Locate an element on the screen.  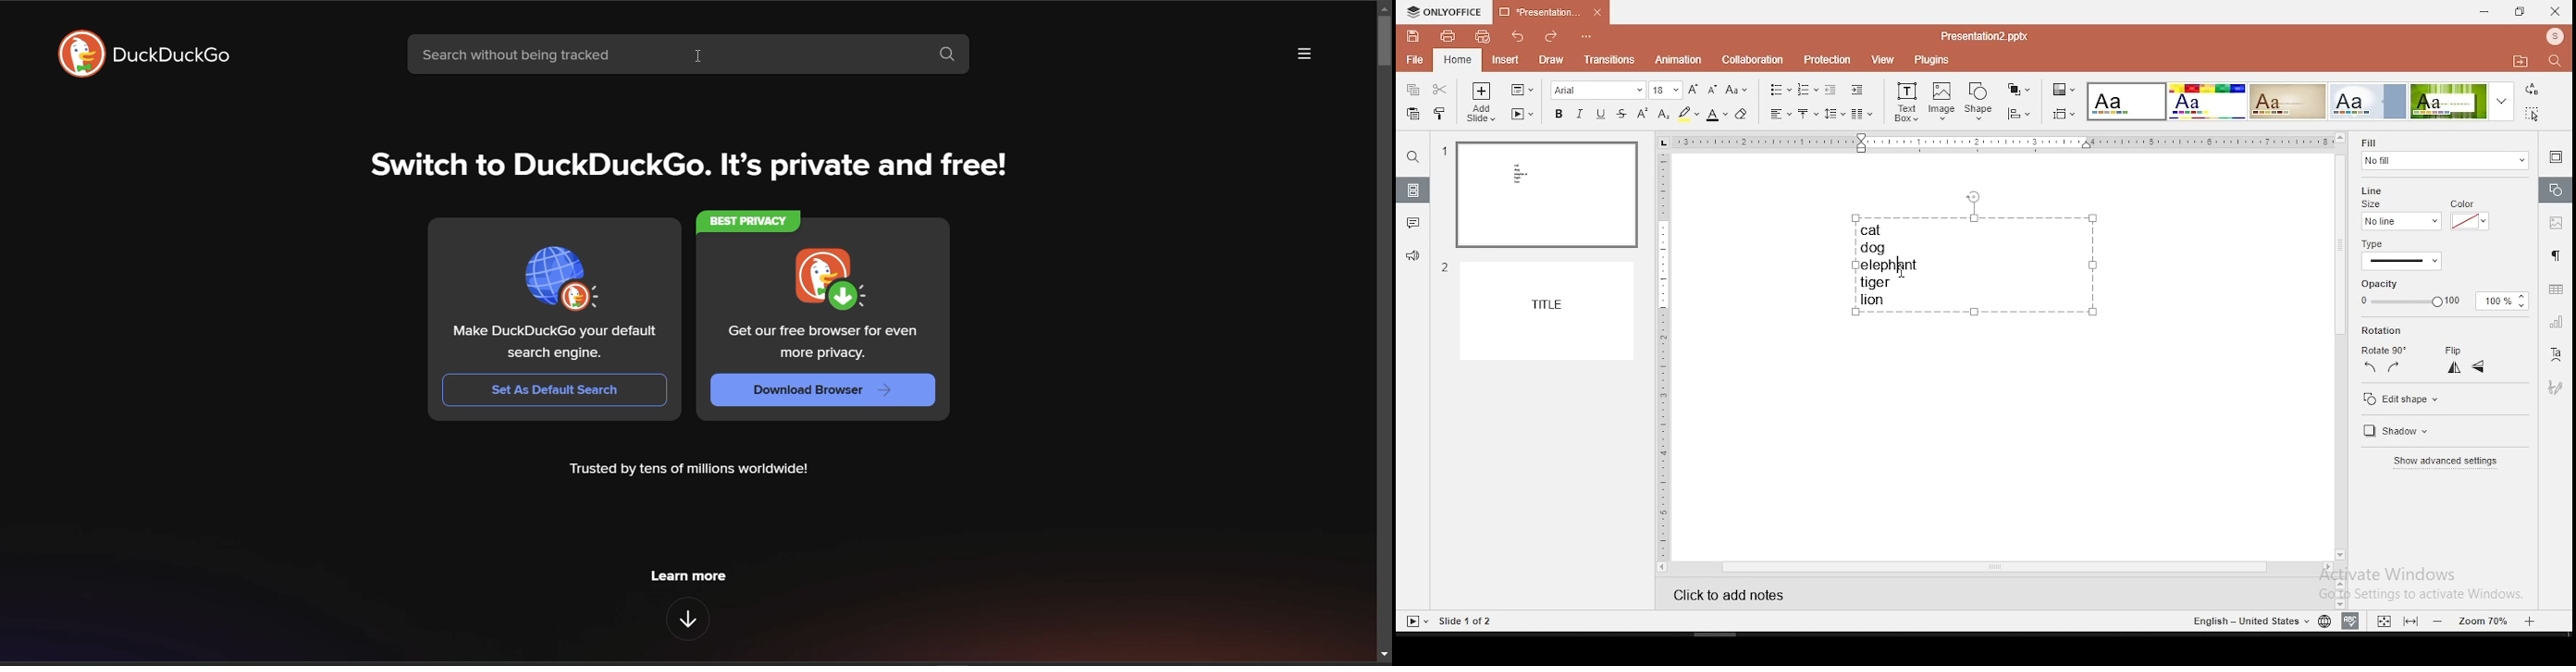
paste is located at coordinates (1412, 114).